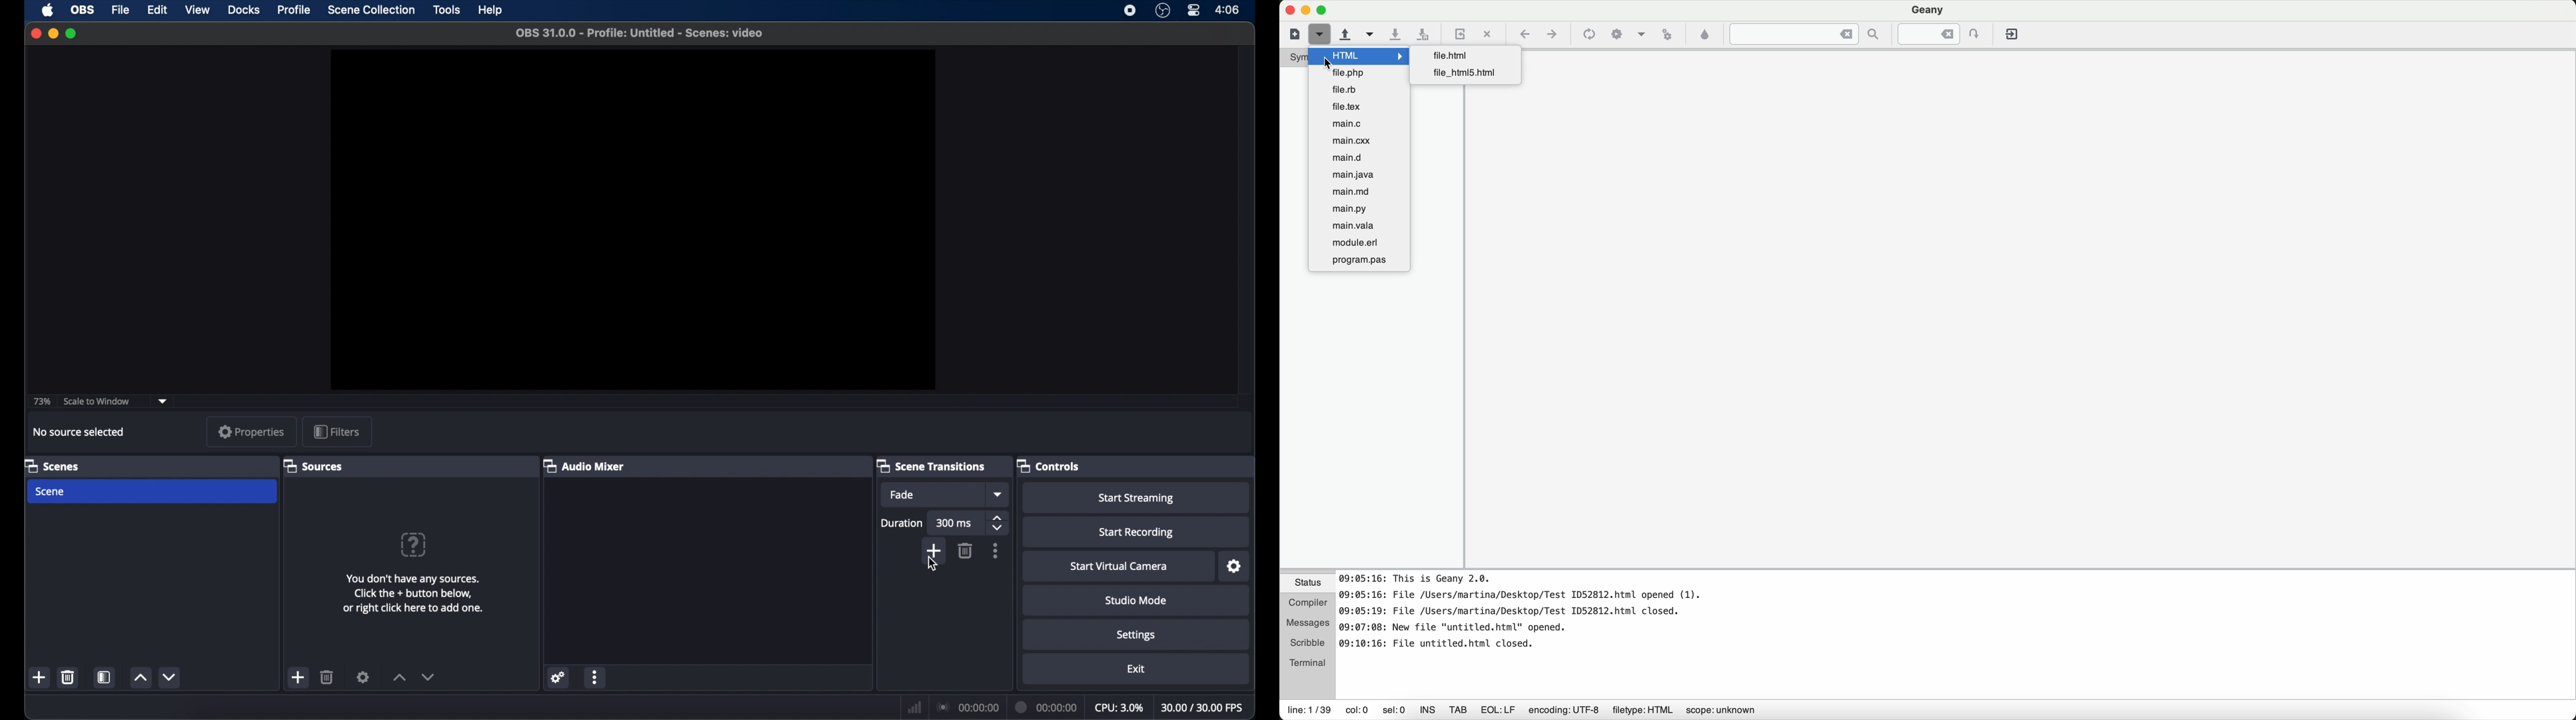 Image resolution: width=2576 pixels, height=728 pixels. Describe the element at coordinates (913, 706) in the screenshot. I see `netwrok` at that location.